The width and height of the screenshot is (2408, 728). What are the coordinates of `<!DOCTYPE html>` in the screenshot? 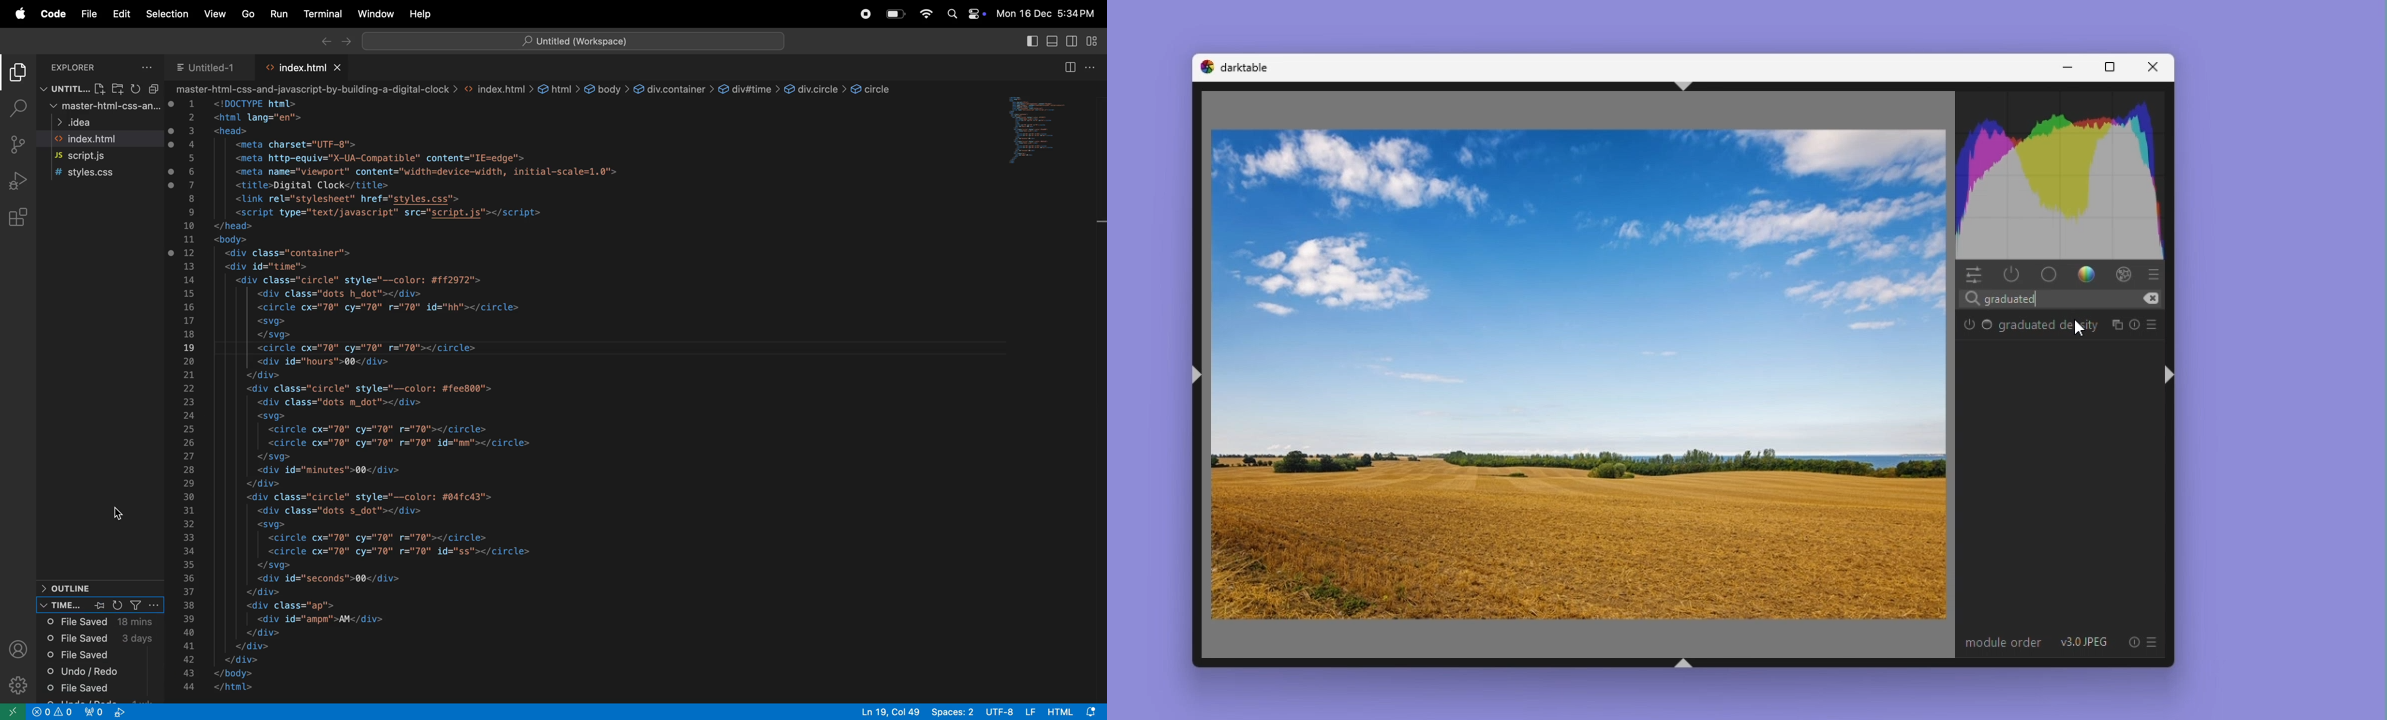 It's located at (257, 104).